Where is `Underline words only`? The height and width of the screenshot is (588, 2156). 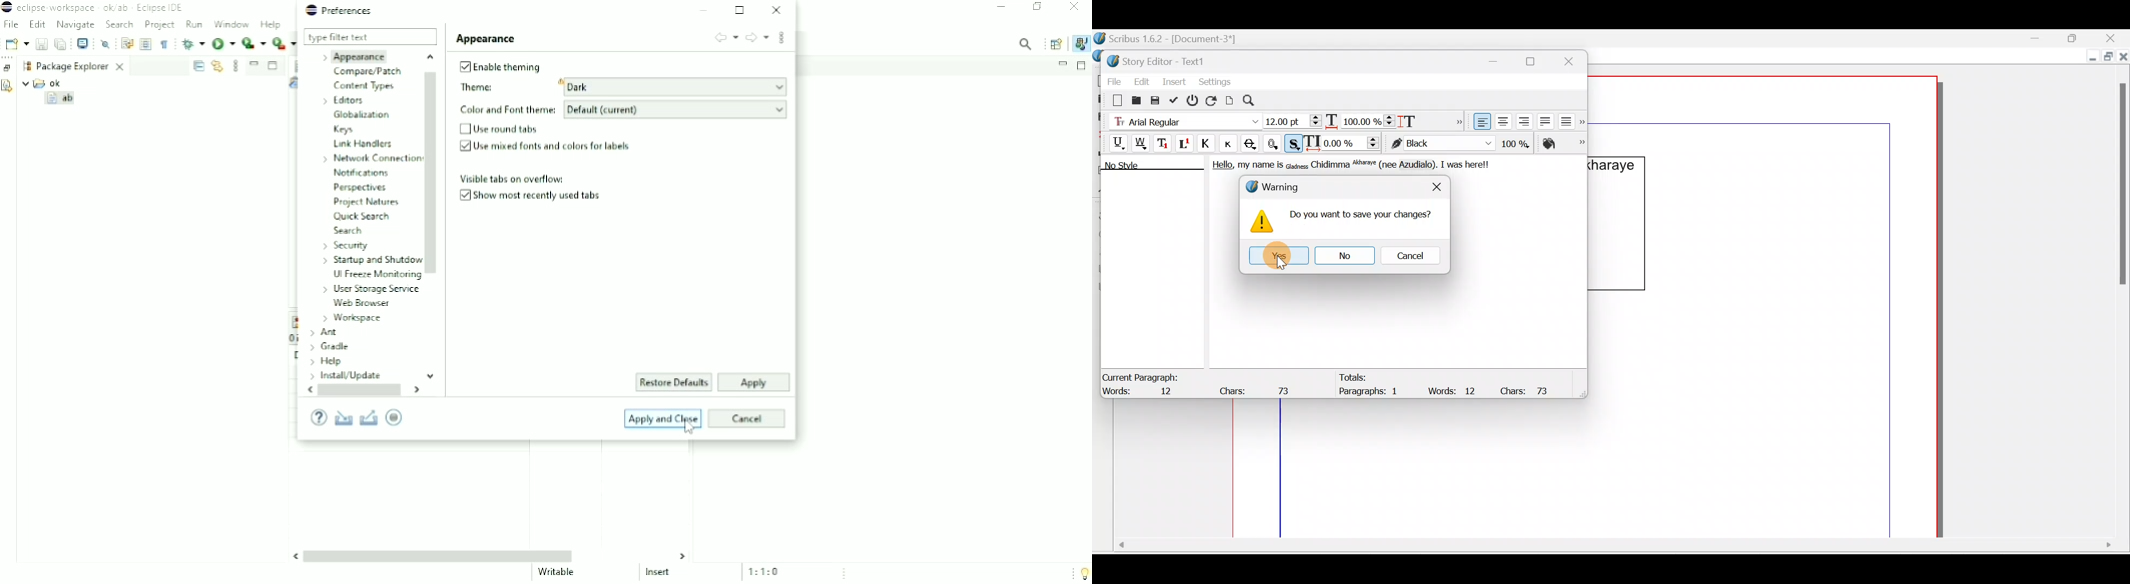 Underline words only is located at coordinates (1142, 143).